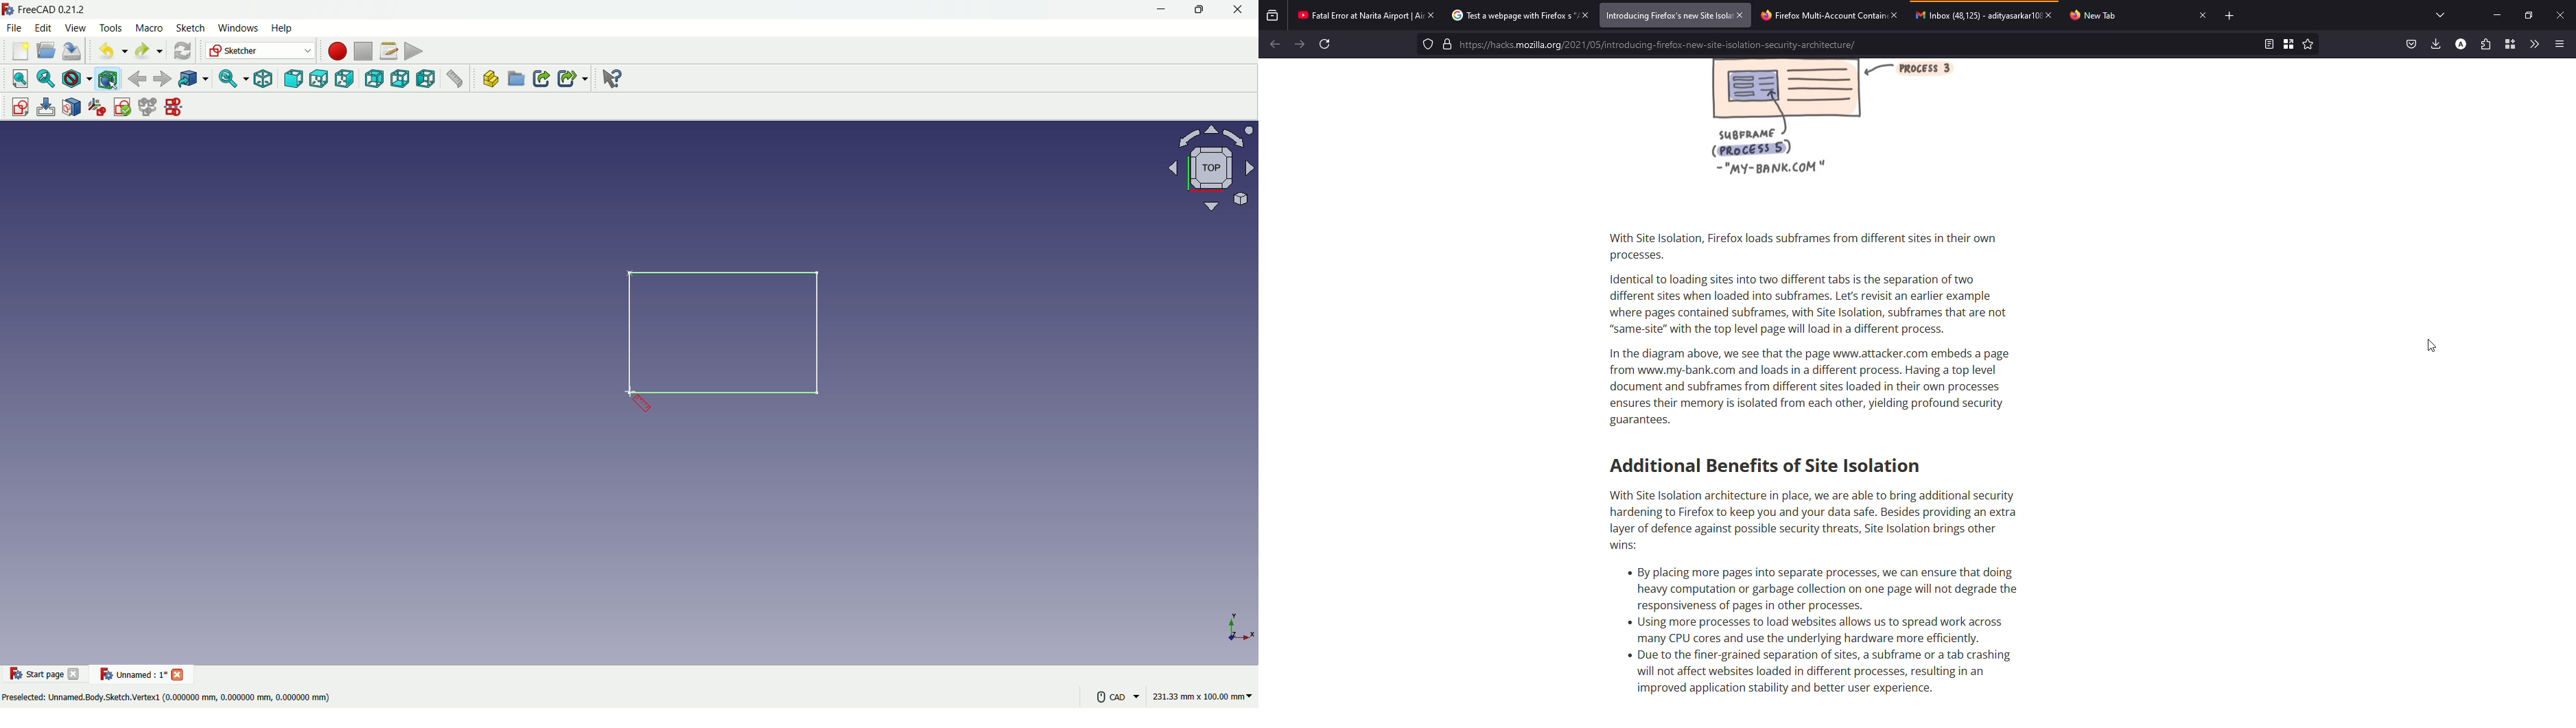 This screenshot has height=728, width=2576. What do you see at coordinates (2231, 16) in the screenshot?
I see `add` at bounding box center [2231, 16].